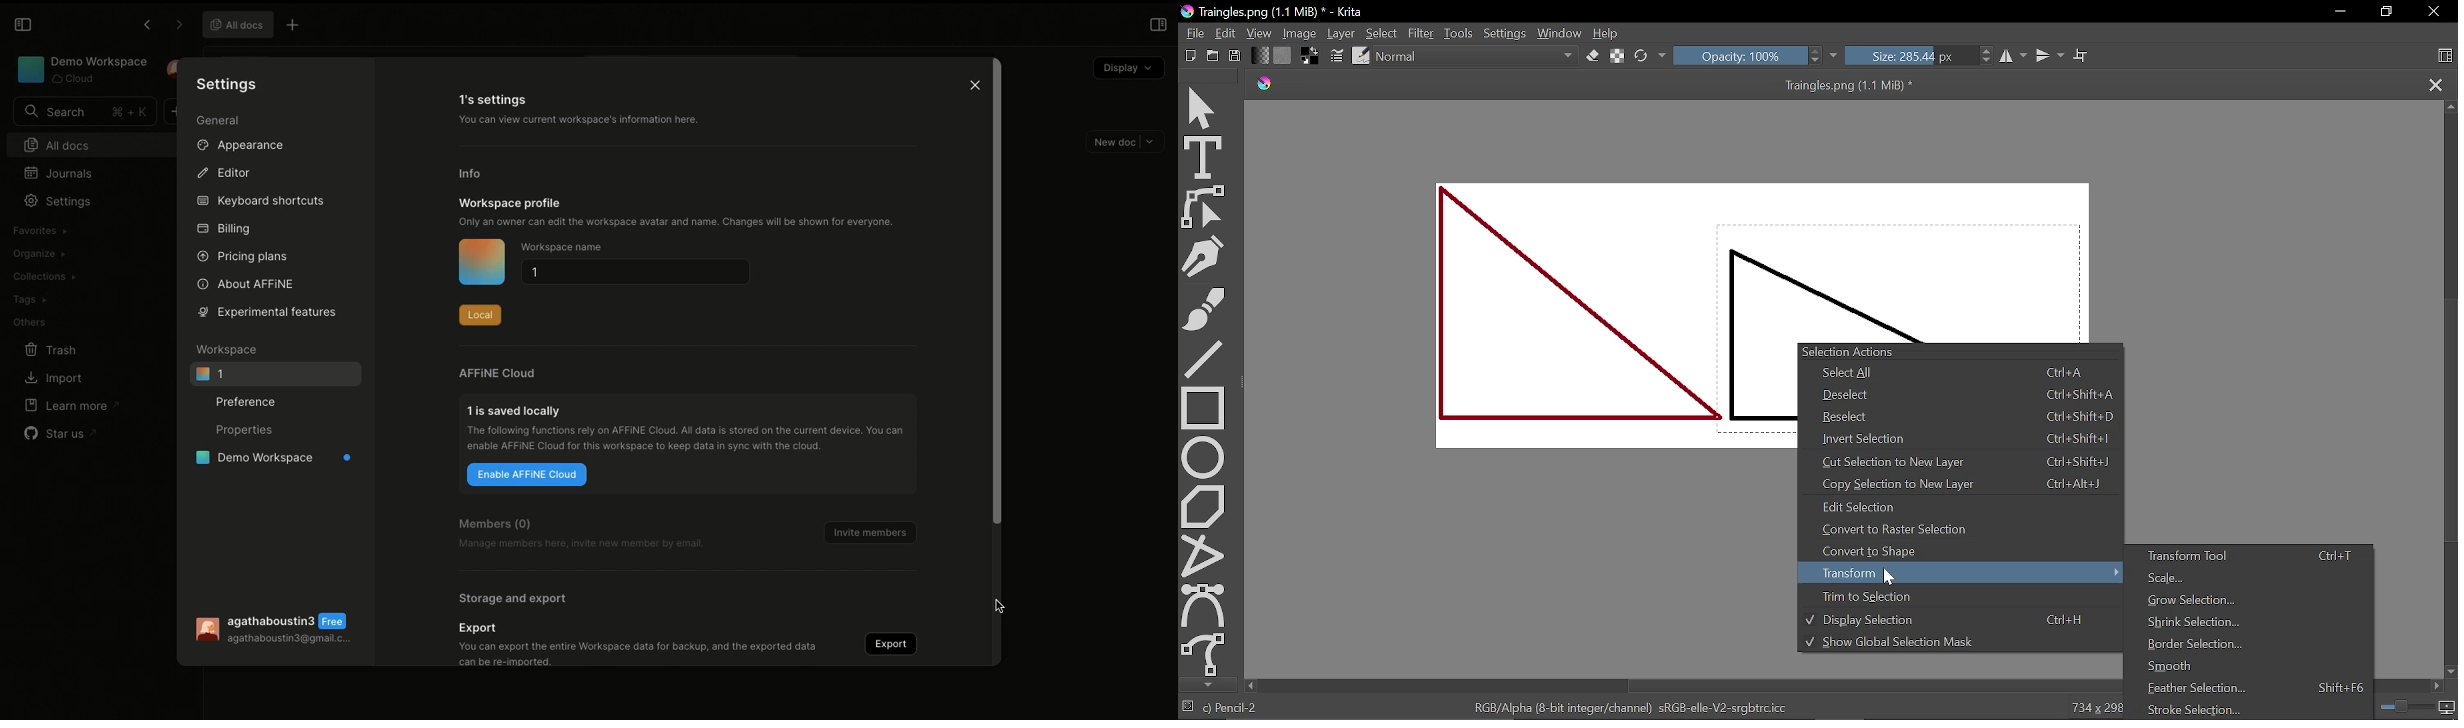  What do you see at coordinates (2247, 646) in the screenshot?
I see `Border selection` at bounding box center [2247, 646].